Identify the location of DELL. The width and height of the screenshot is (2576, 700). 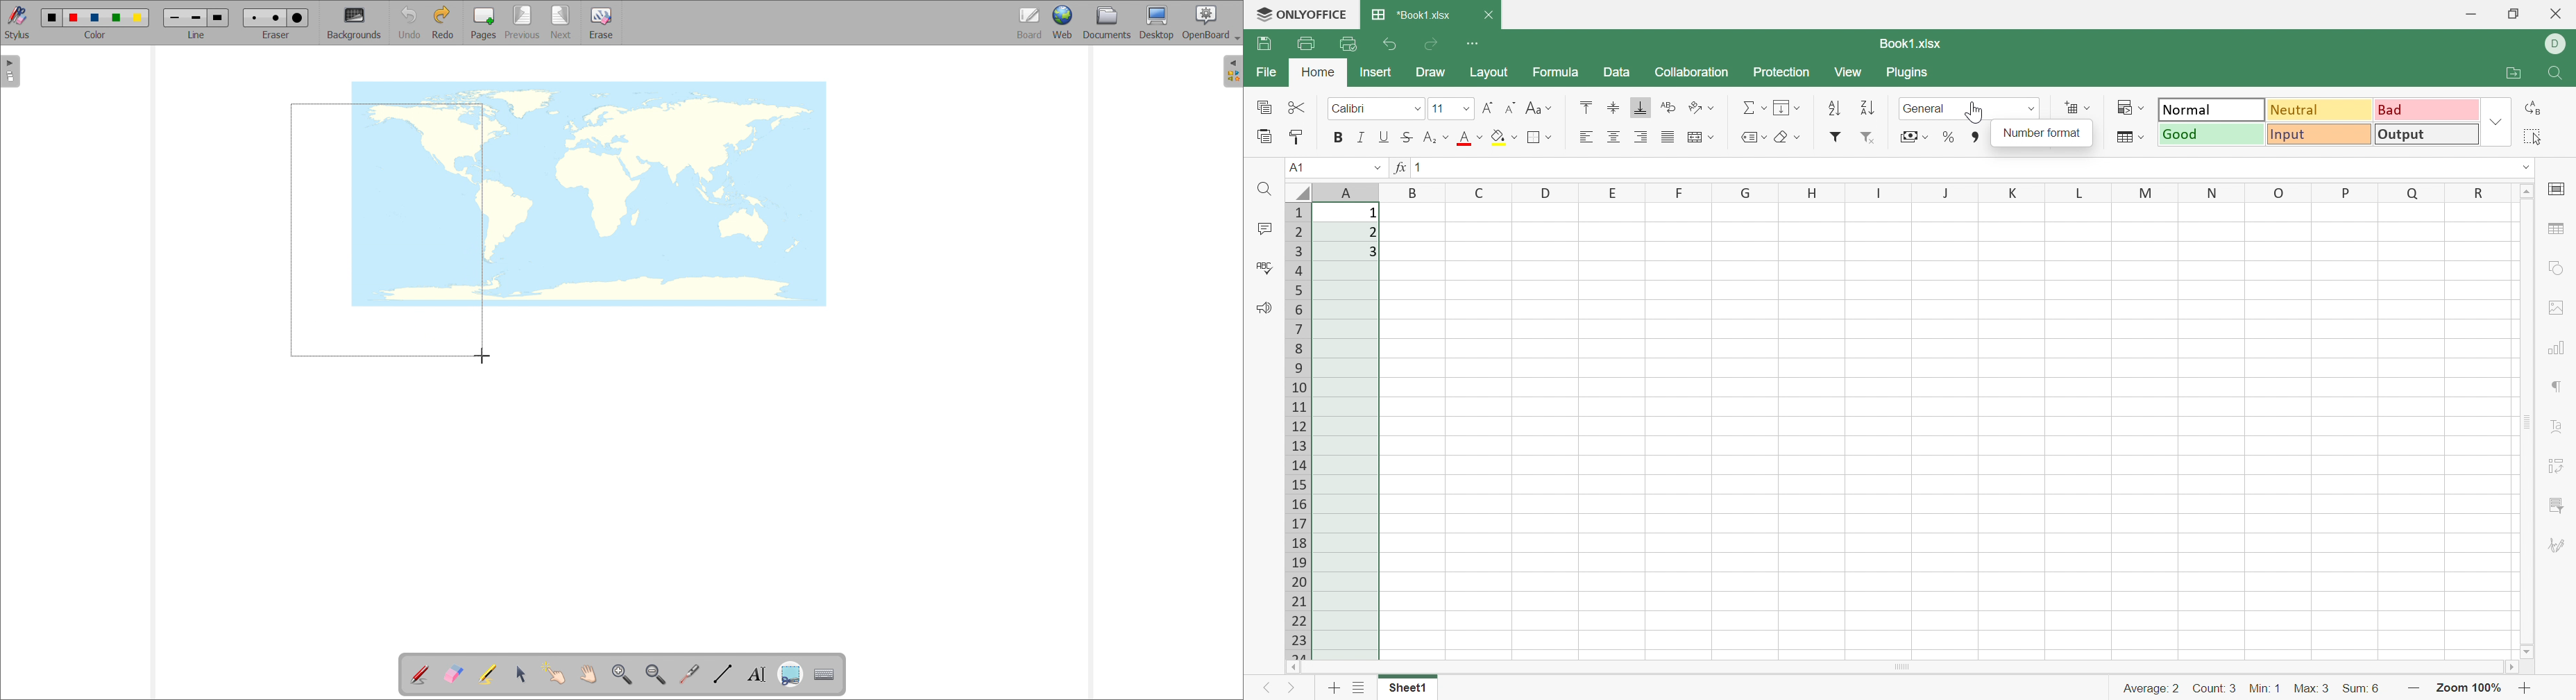
(2558, 44).